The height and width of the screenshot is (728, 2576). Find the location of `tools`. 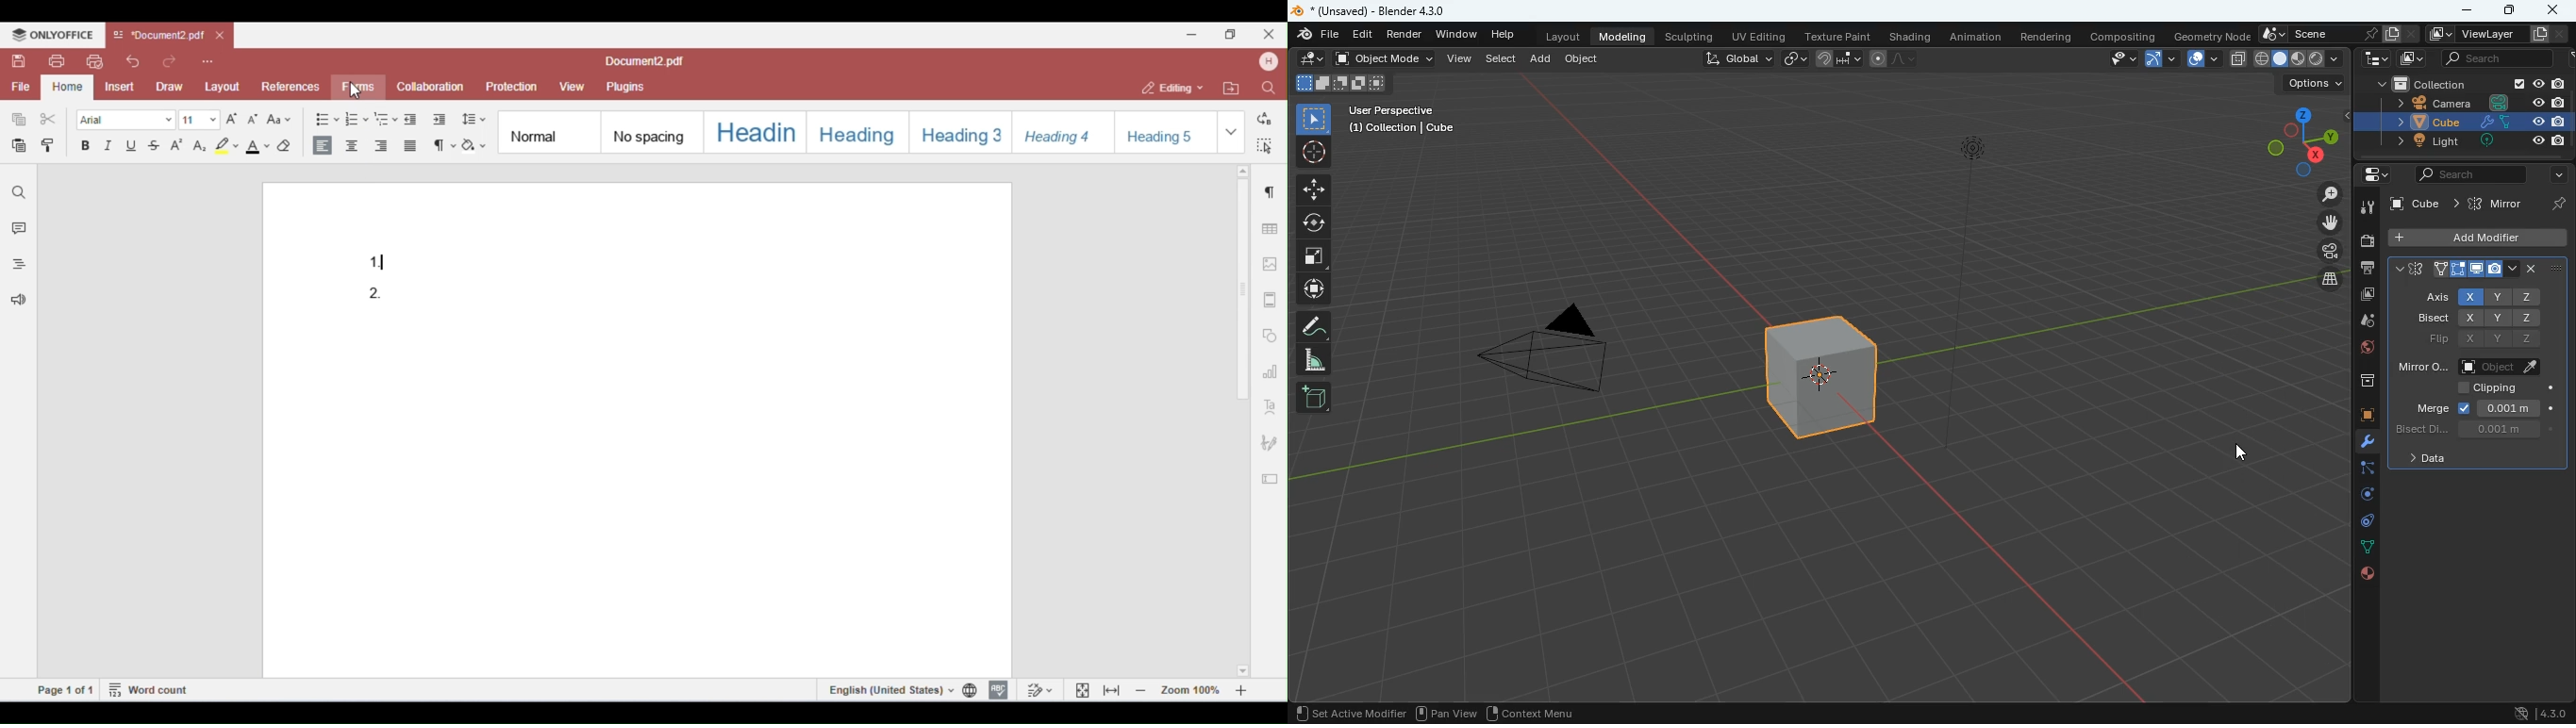

tools is located at coordinates (2367, 206).